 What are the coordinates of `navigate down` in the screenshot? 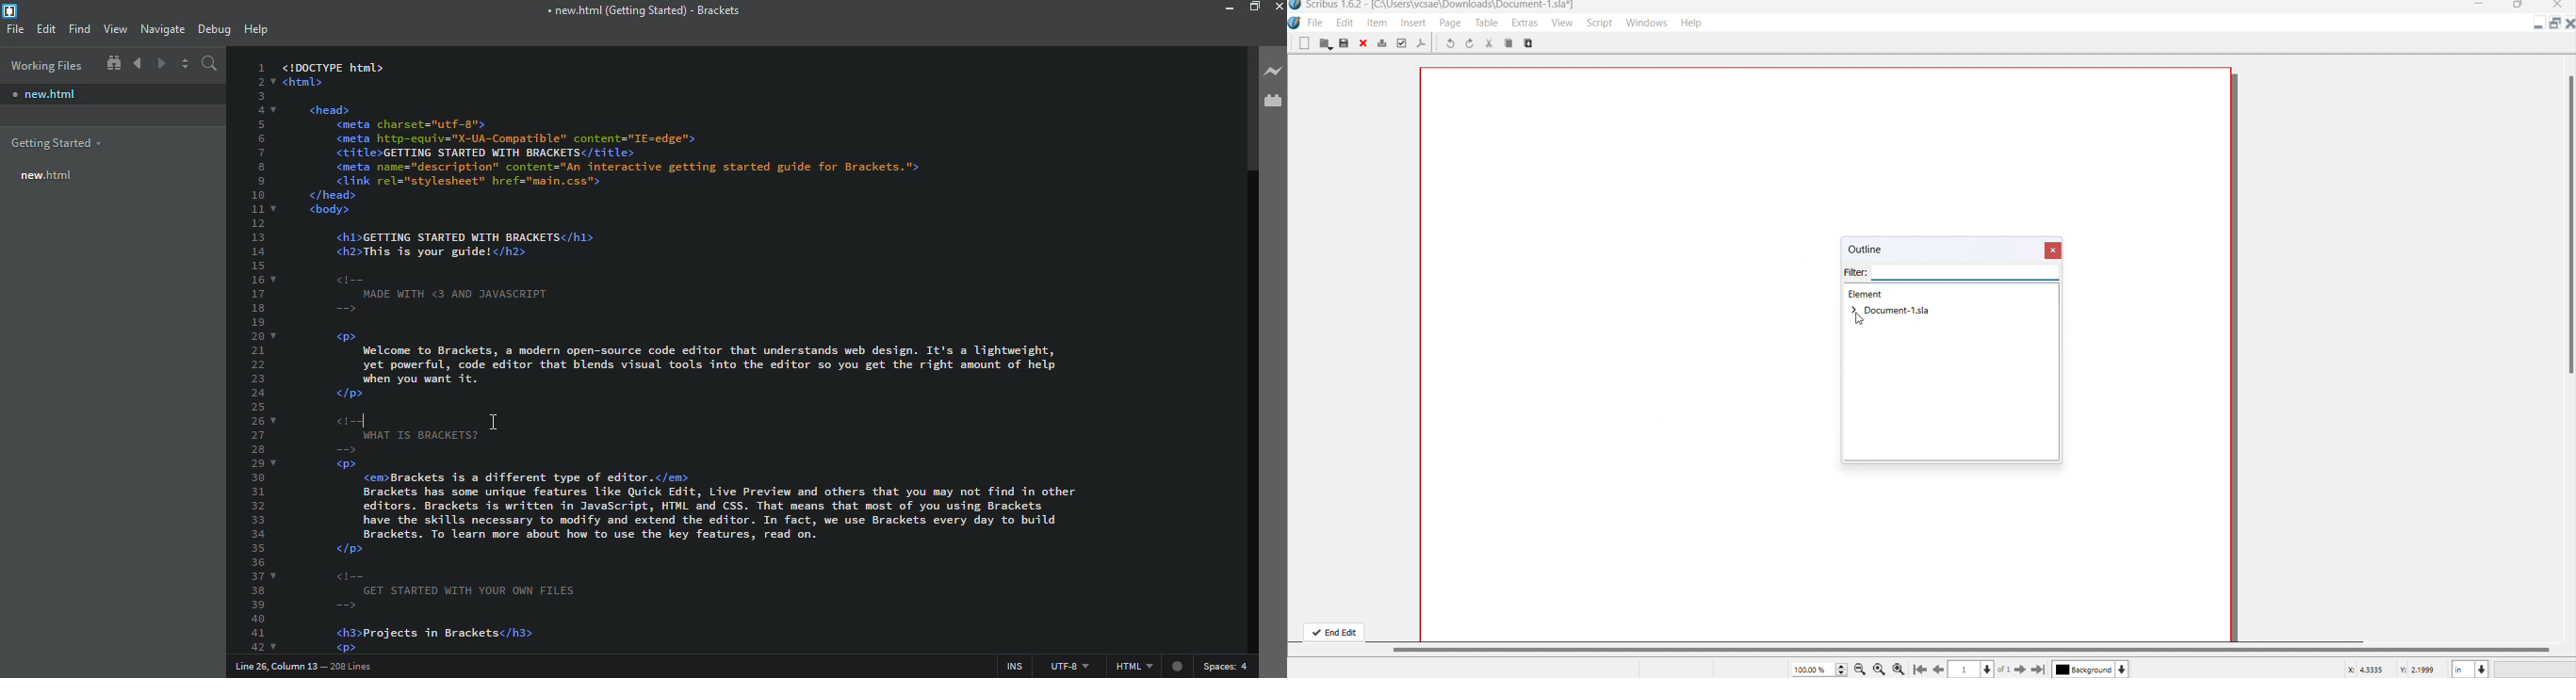 It's located at (1989, 667).